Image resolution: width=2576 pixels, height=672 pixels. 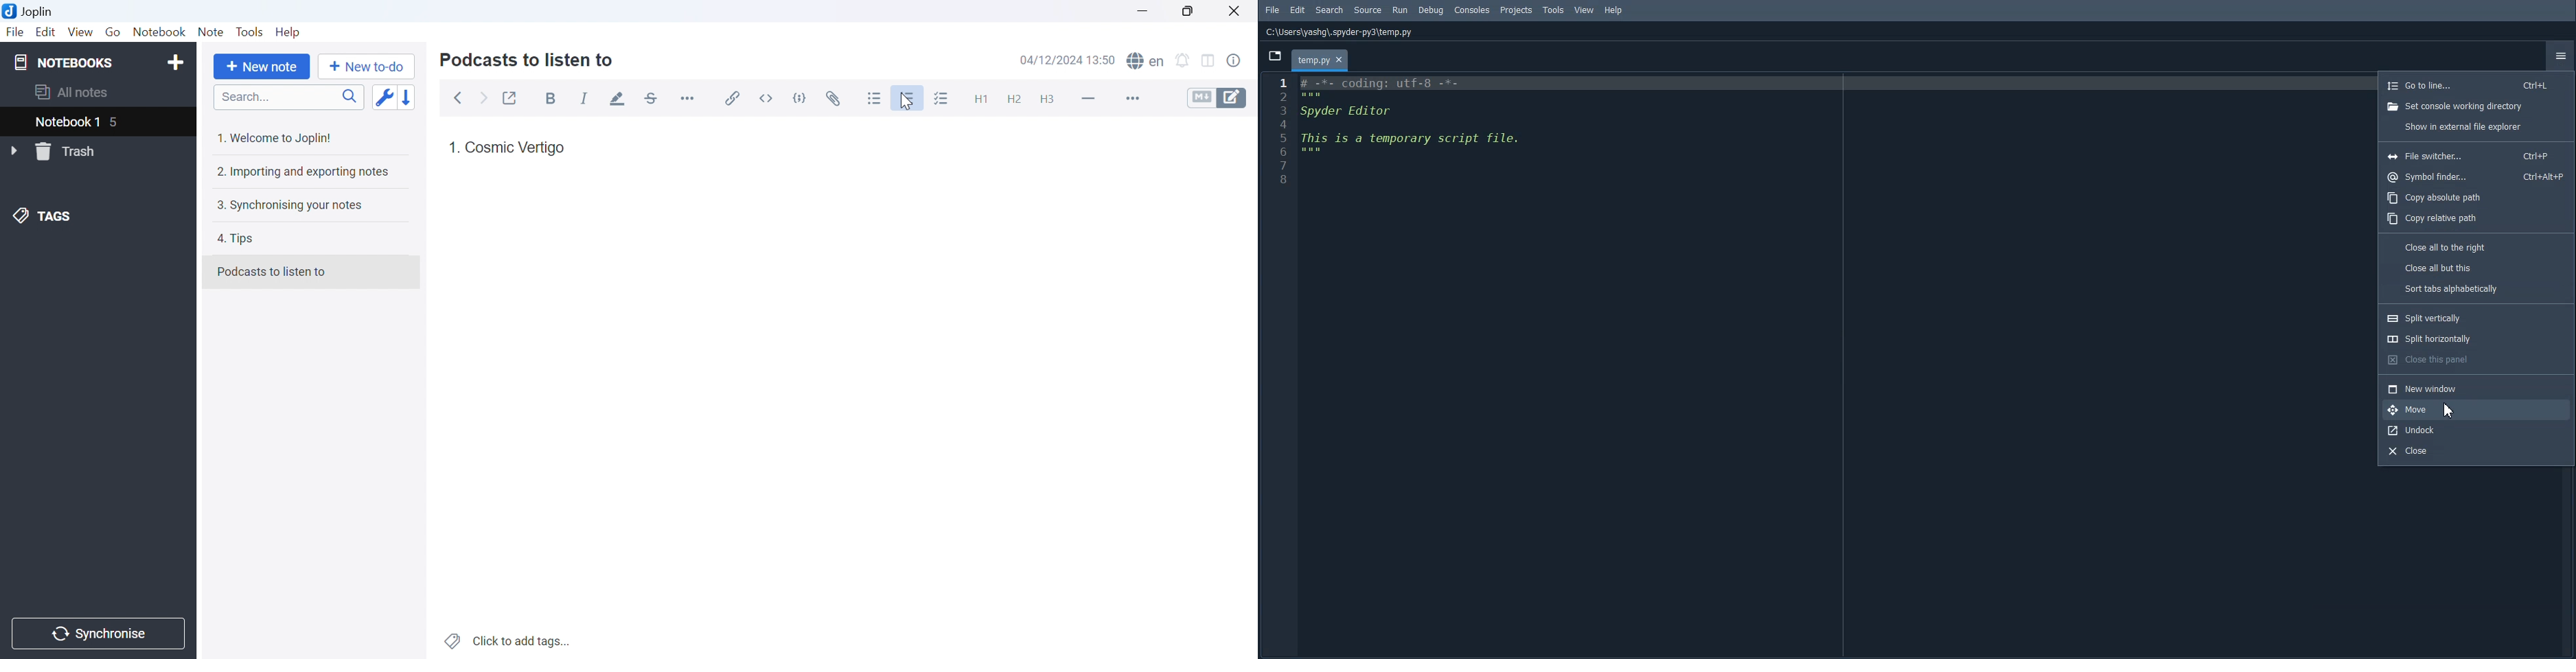 I want to click on Joplin, so click(x=30, y=10).